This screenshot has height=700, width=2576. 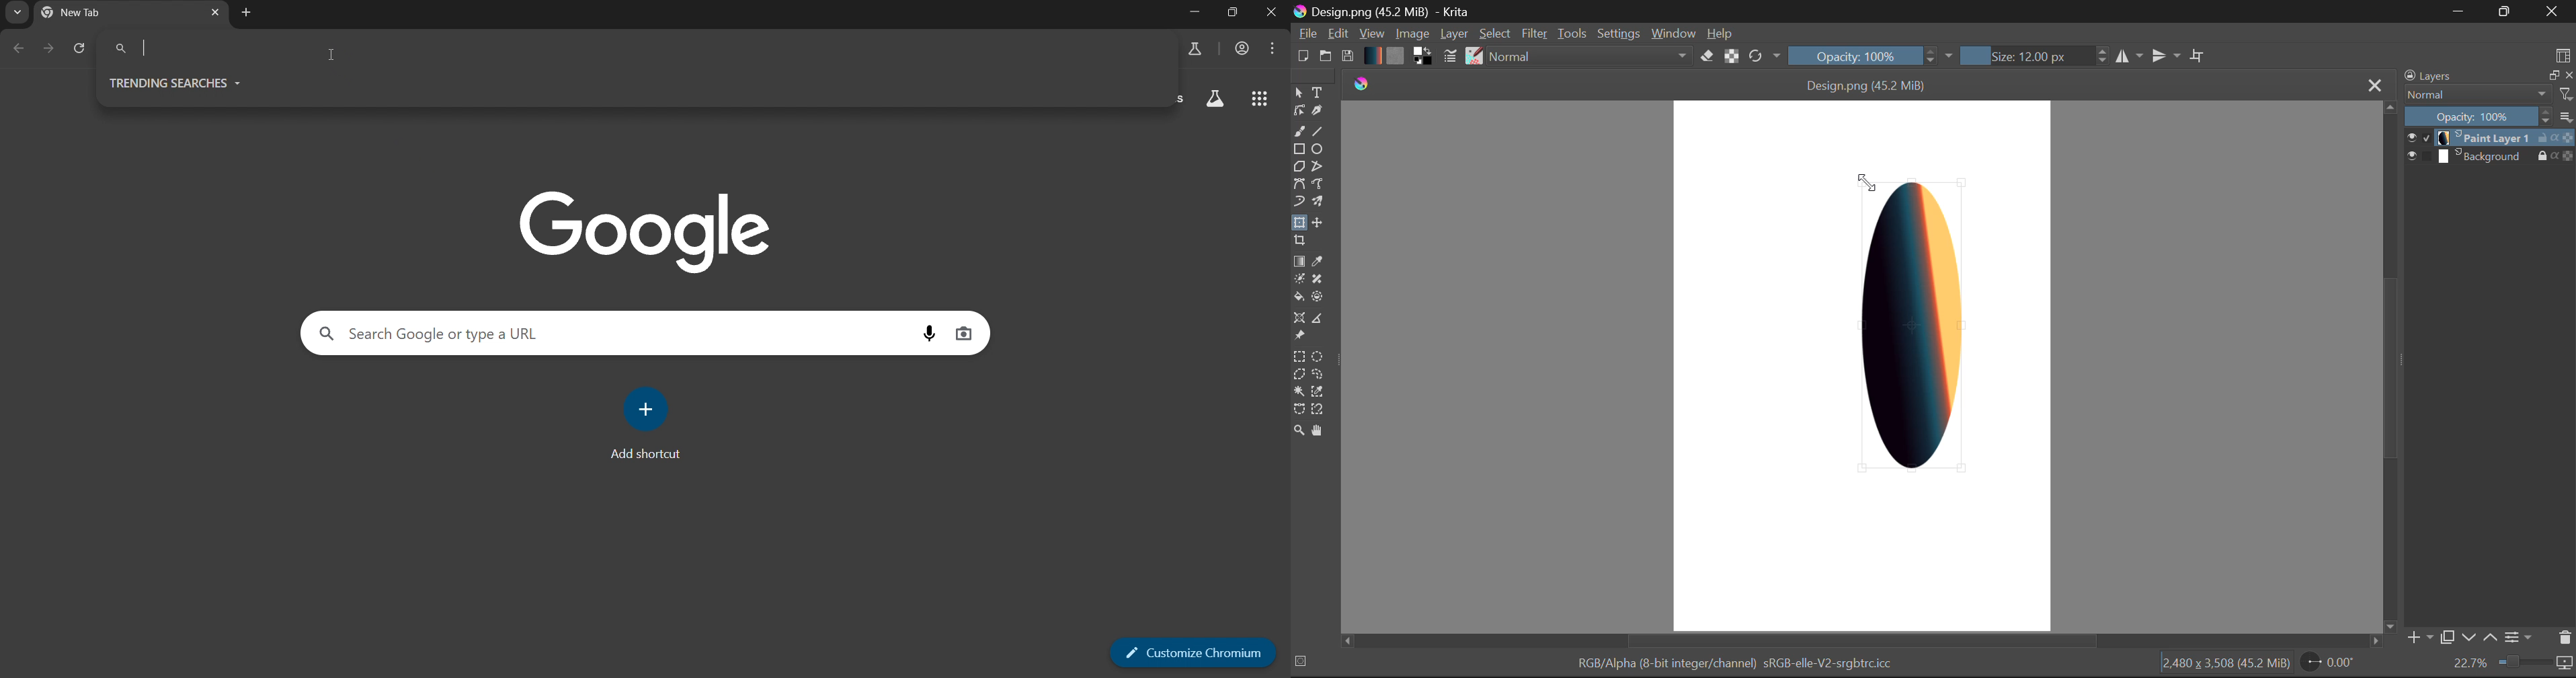 I want to click on Brush Size, so click(x=2031, y=56).